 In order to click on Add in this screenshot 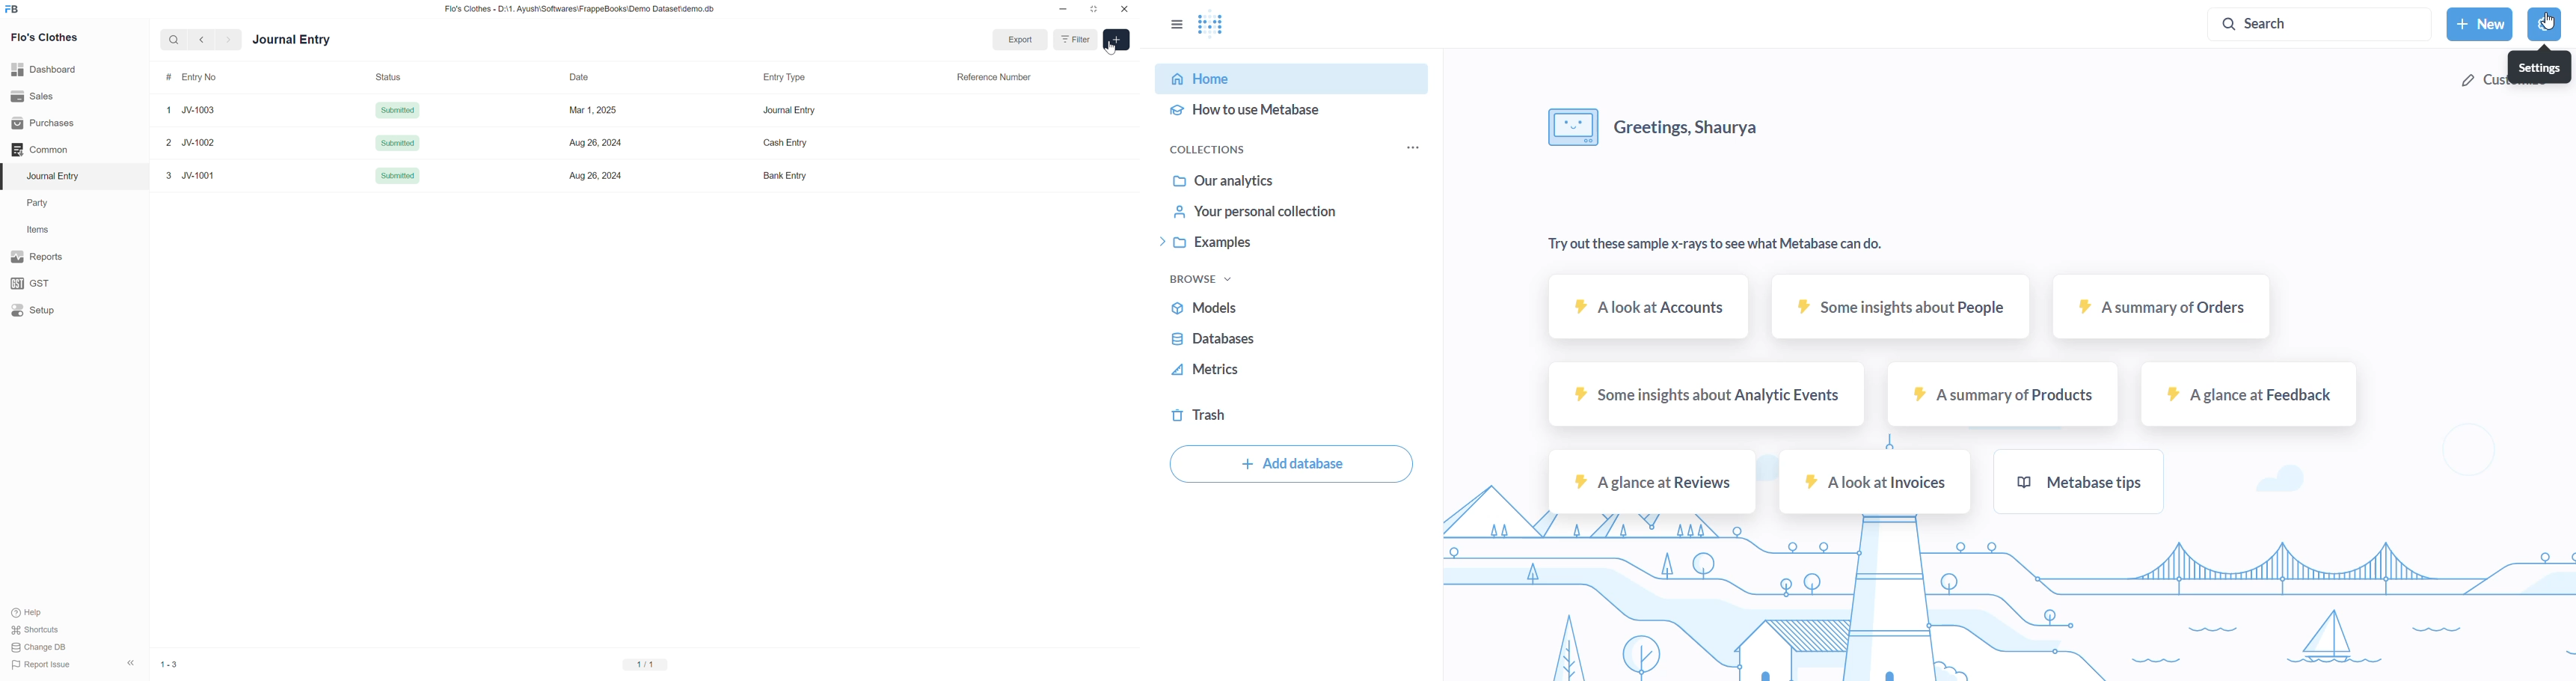, I will do `click(1117, 41)`.